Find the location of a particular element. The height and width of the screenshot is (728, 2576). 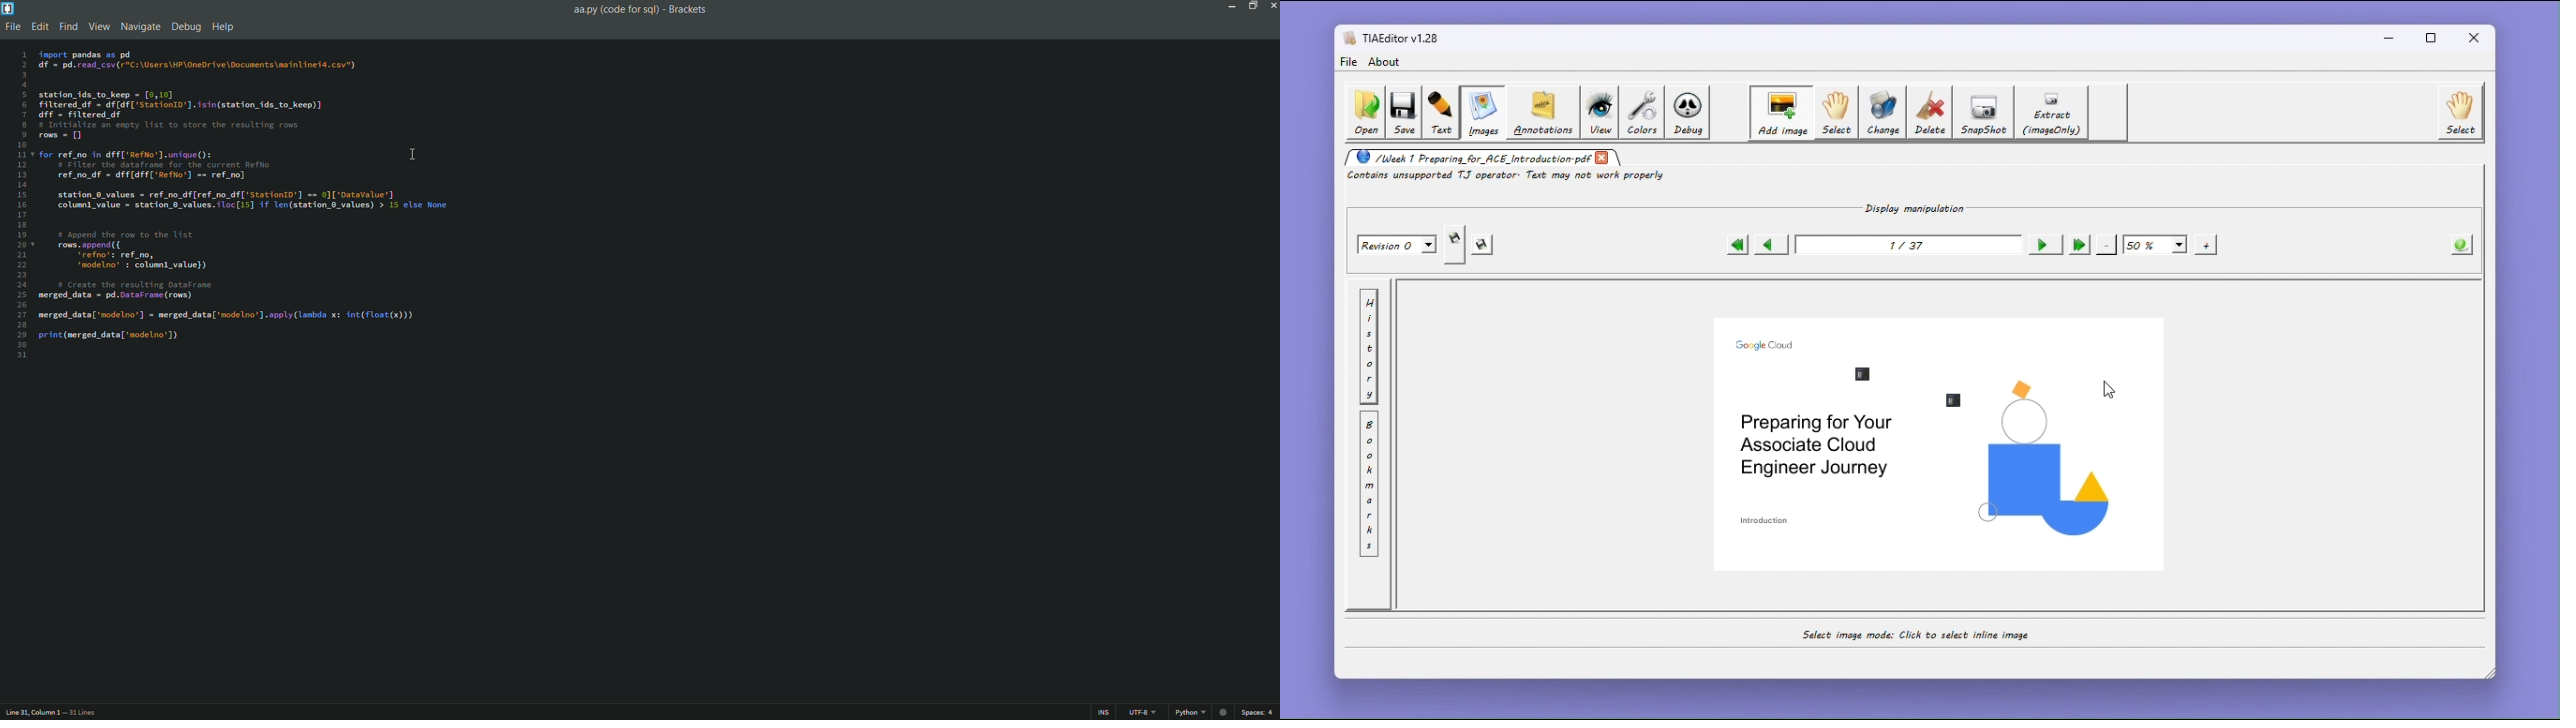

debug menu is located at coordinates (185, 27).